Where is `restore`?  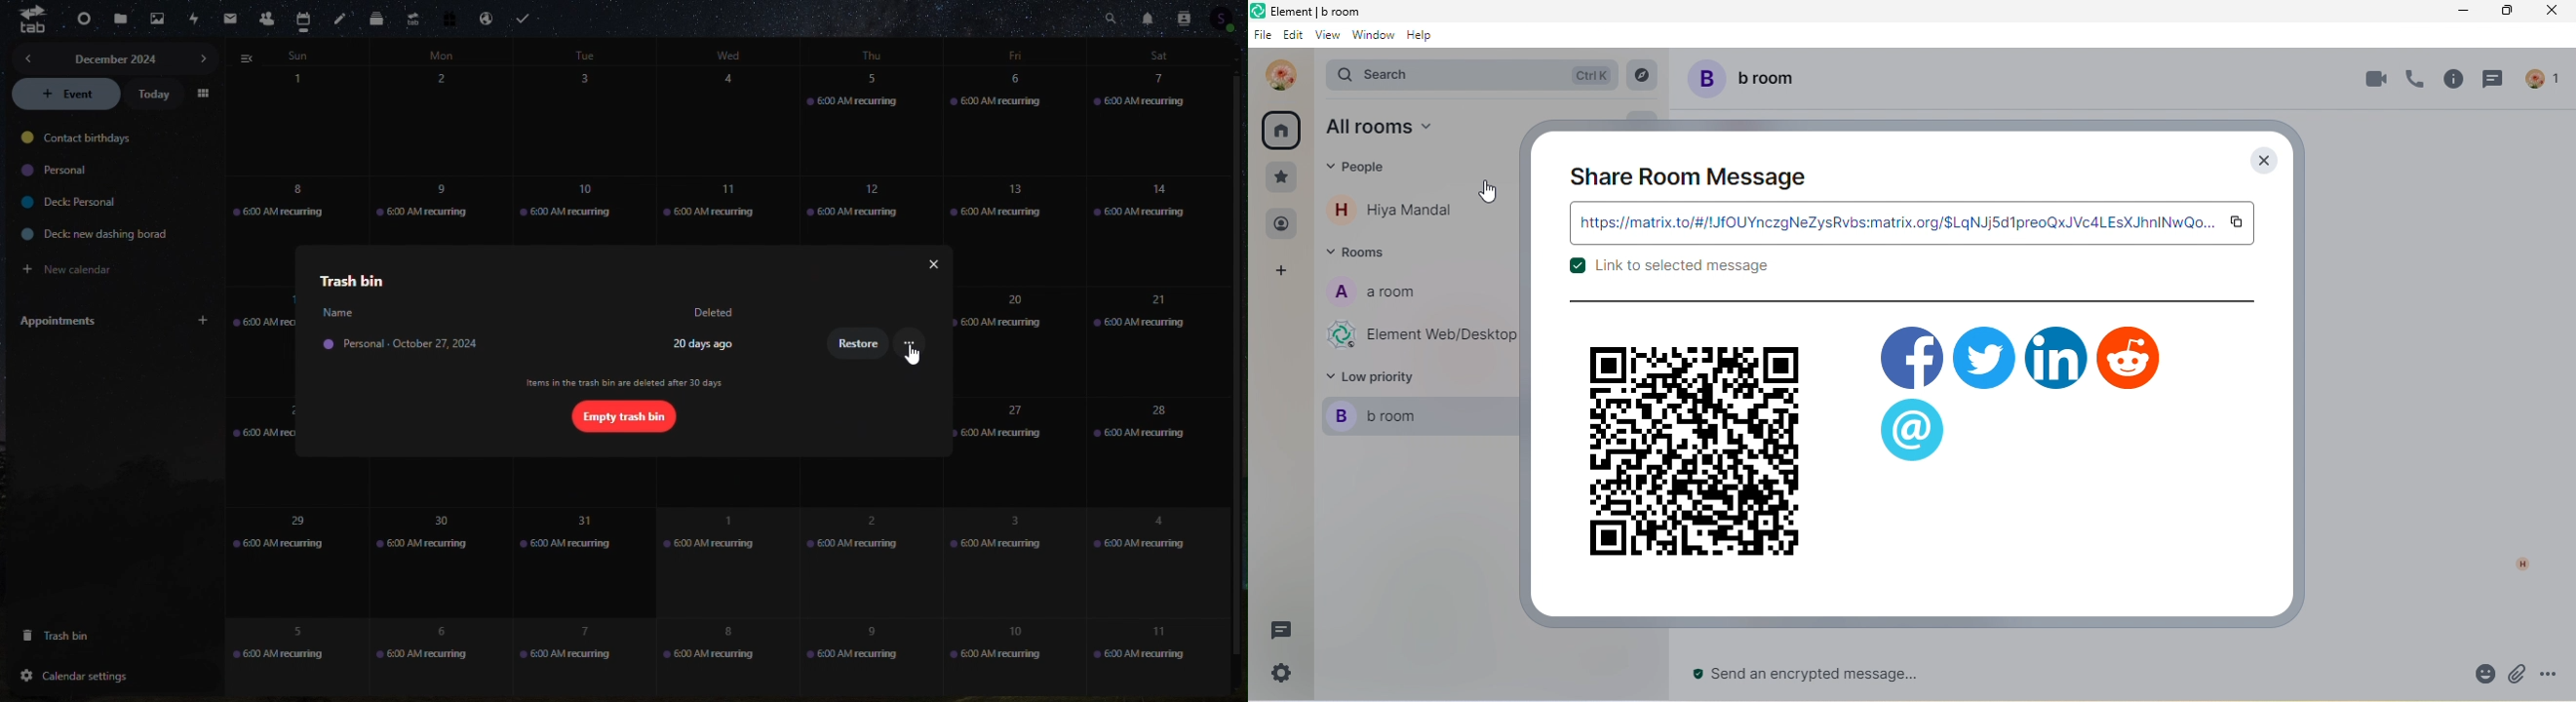
restore is located at coordinates (860, 346).